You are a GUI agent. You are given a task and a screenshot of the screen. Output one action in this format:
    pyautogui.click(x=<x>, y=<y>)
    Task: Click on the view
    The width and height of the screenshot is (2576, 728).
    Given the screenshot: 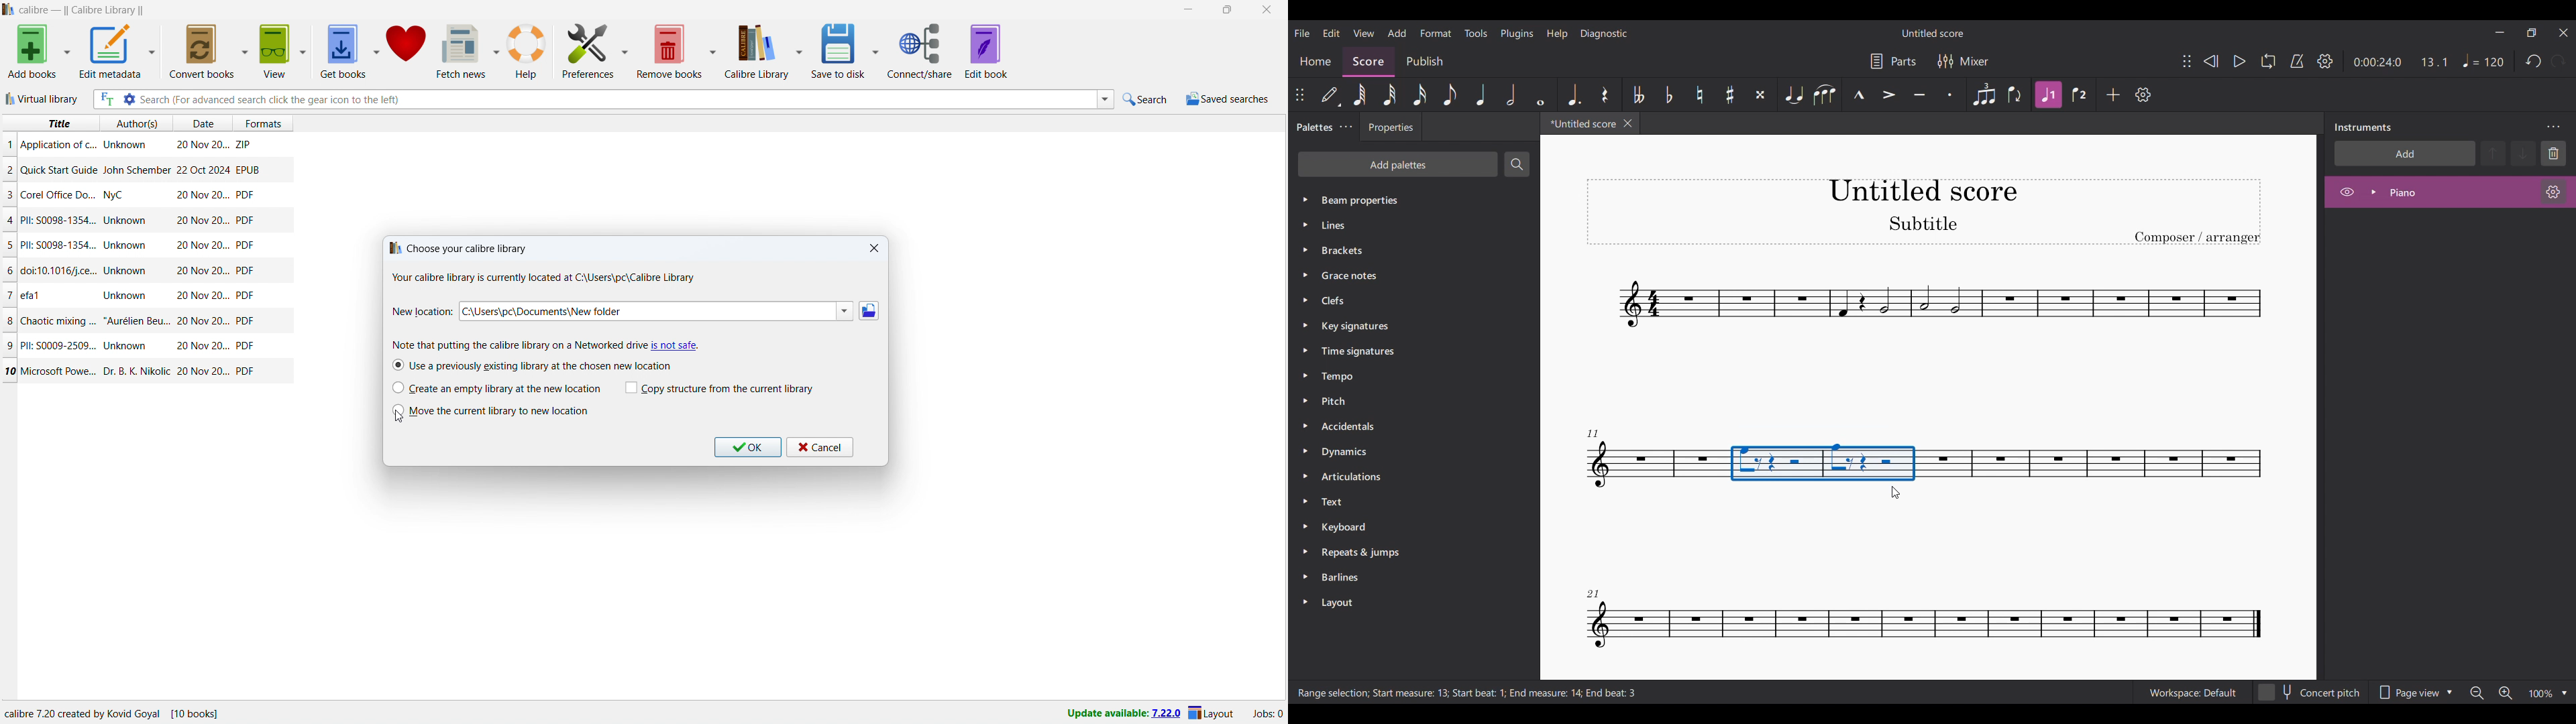 What is the action you would take?
    pyautogui.click(x=274, y=51)
    